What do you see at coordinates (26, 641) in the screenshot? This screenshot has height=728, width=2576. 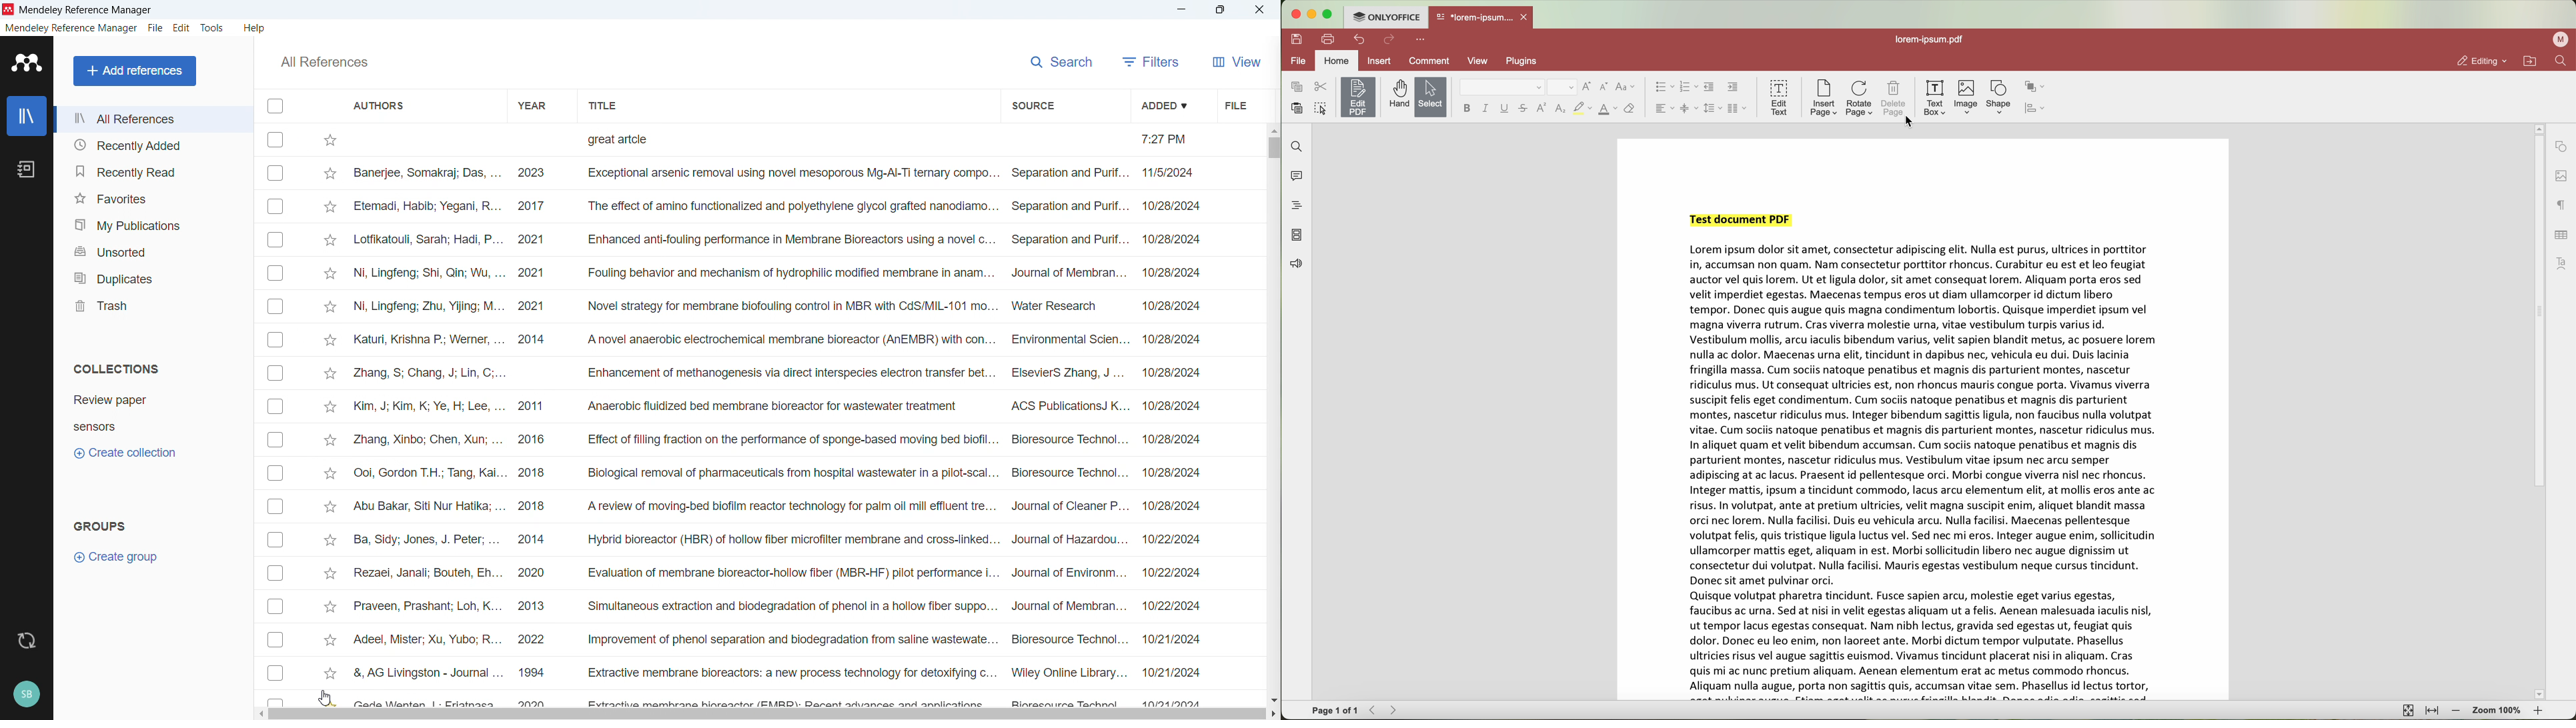 I see `Sync ` at bounding box center [26, 641].